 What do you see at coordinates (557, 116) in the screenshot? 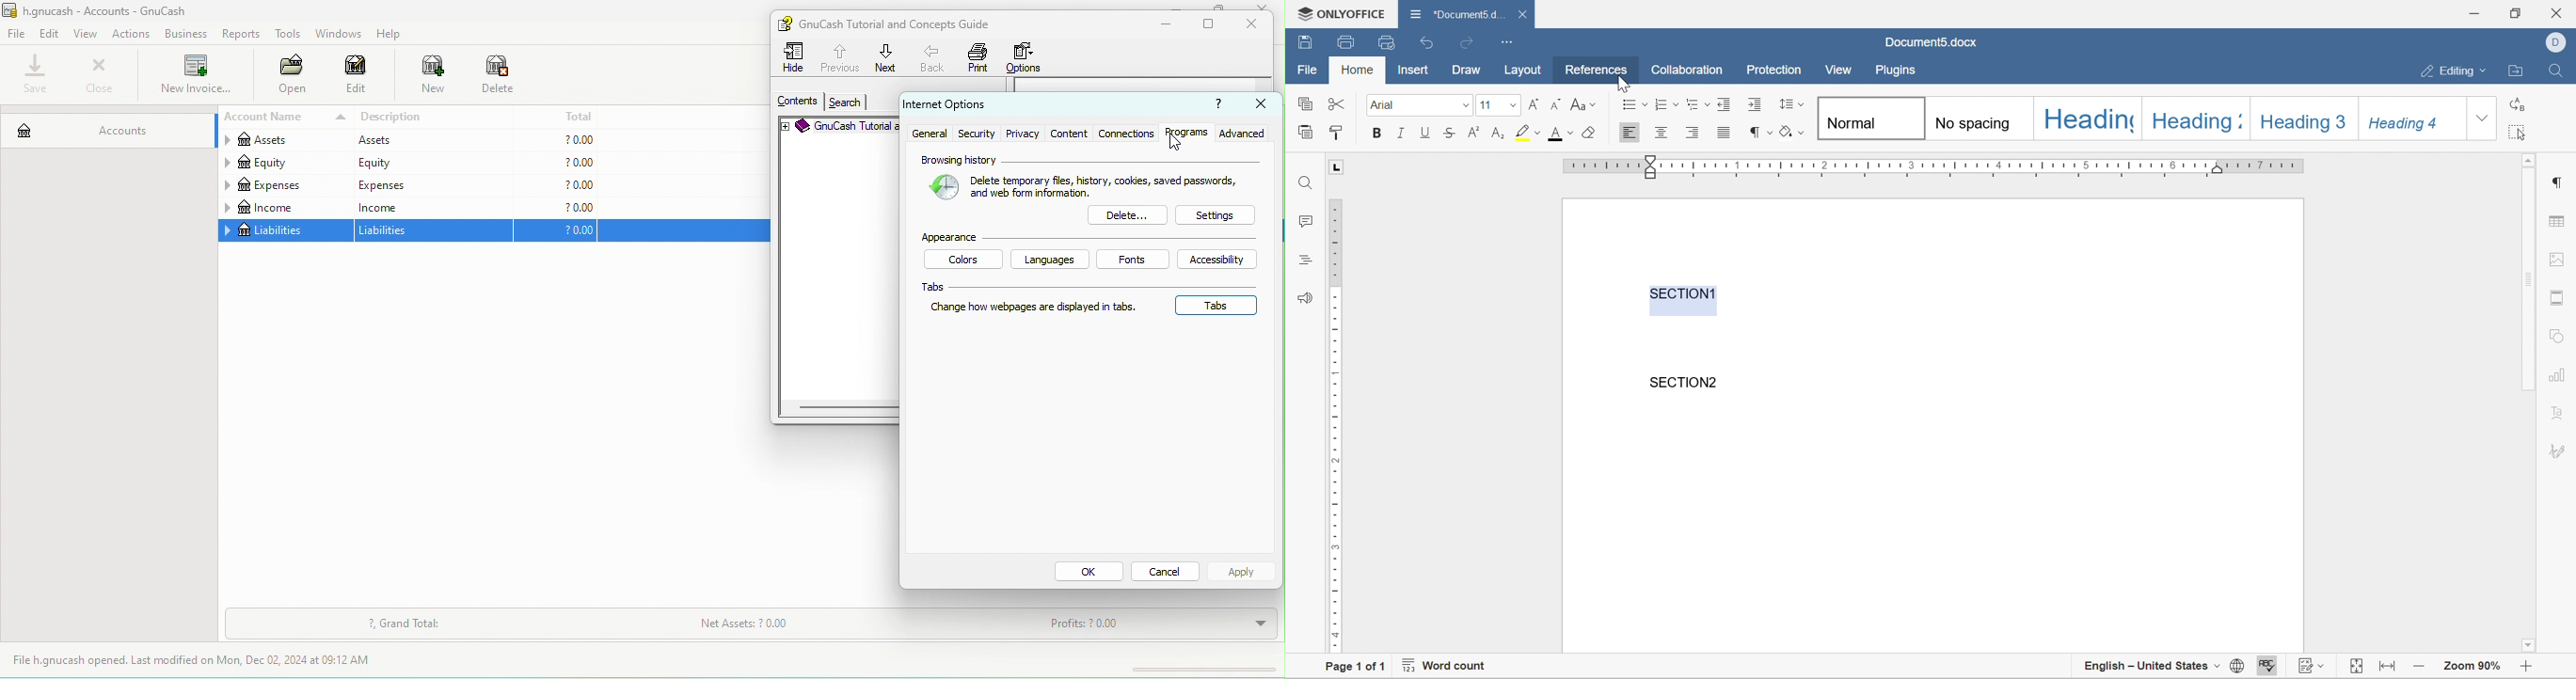
I see `total` at bounding box center [557, 116].